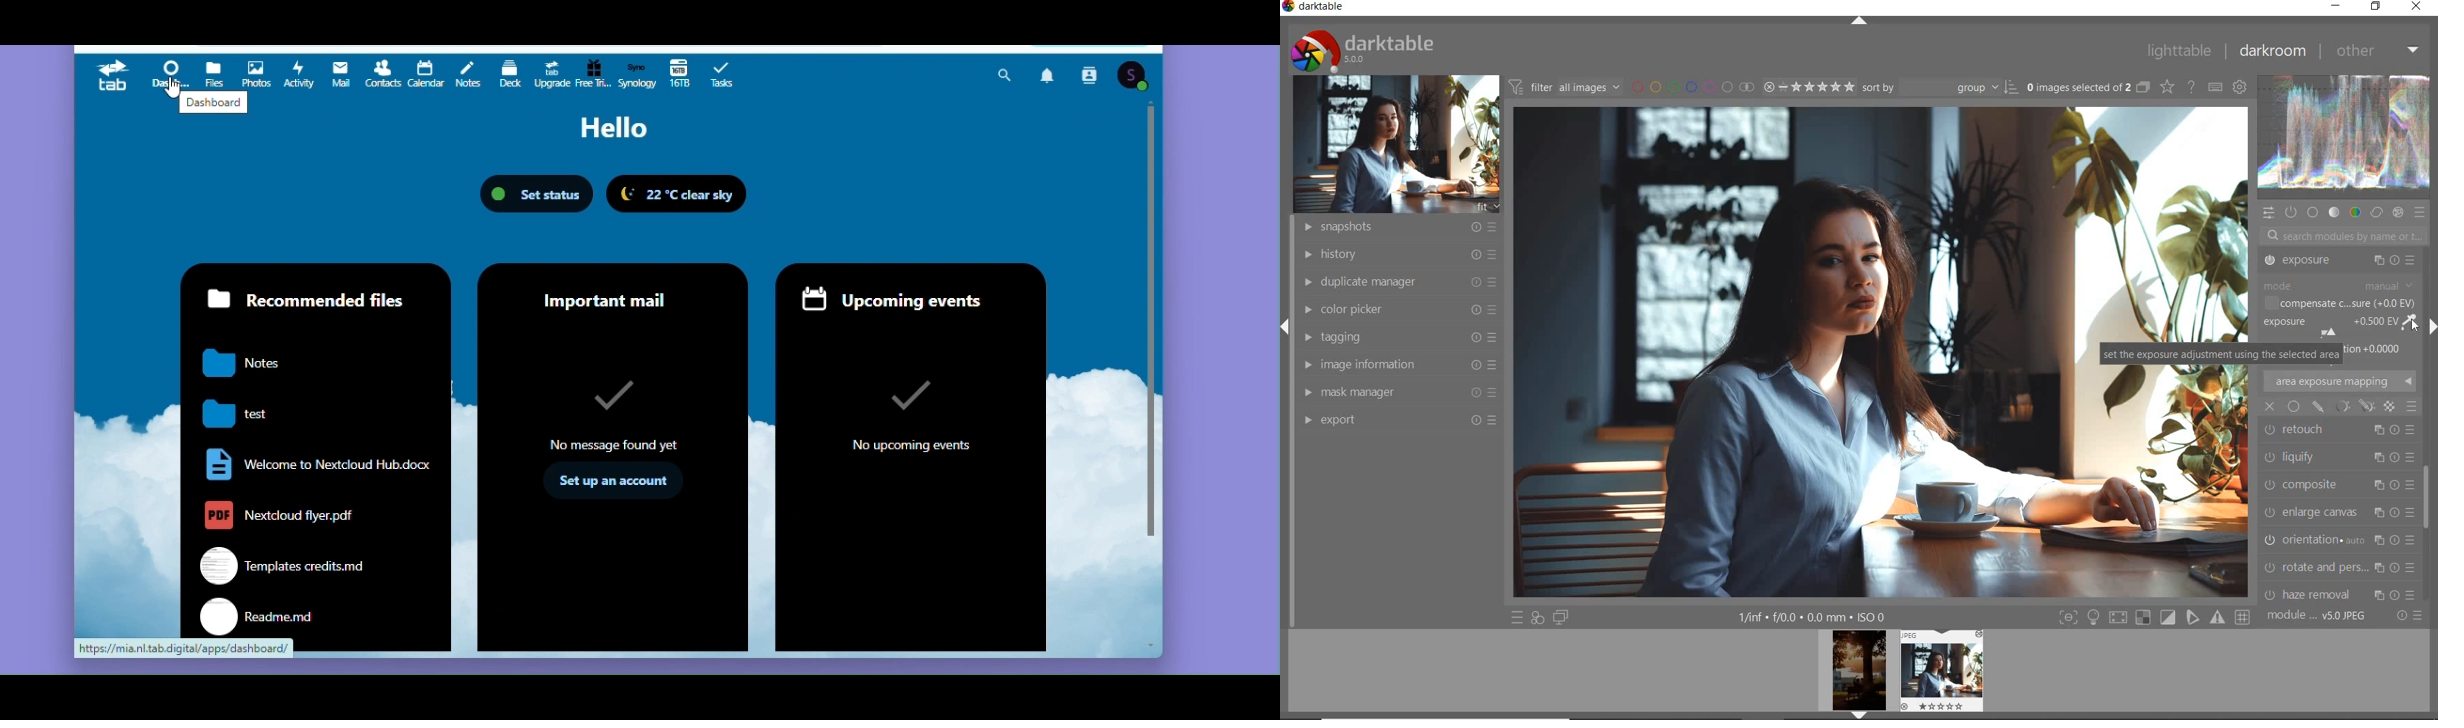 This screenshot has height=728, width=2464. What do you see at coordinates (425, 76) in the screenshot?
I see `Calendar` at bounding box center [425, 76].